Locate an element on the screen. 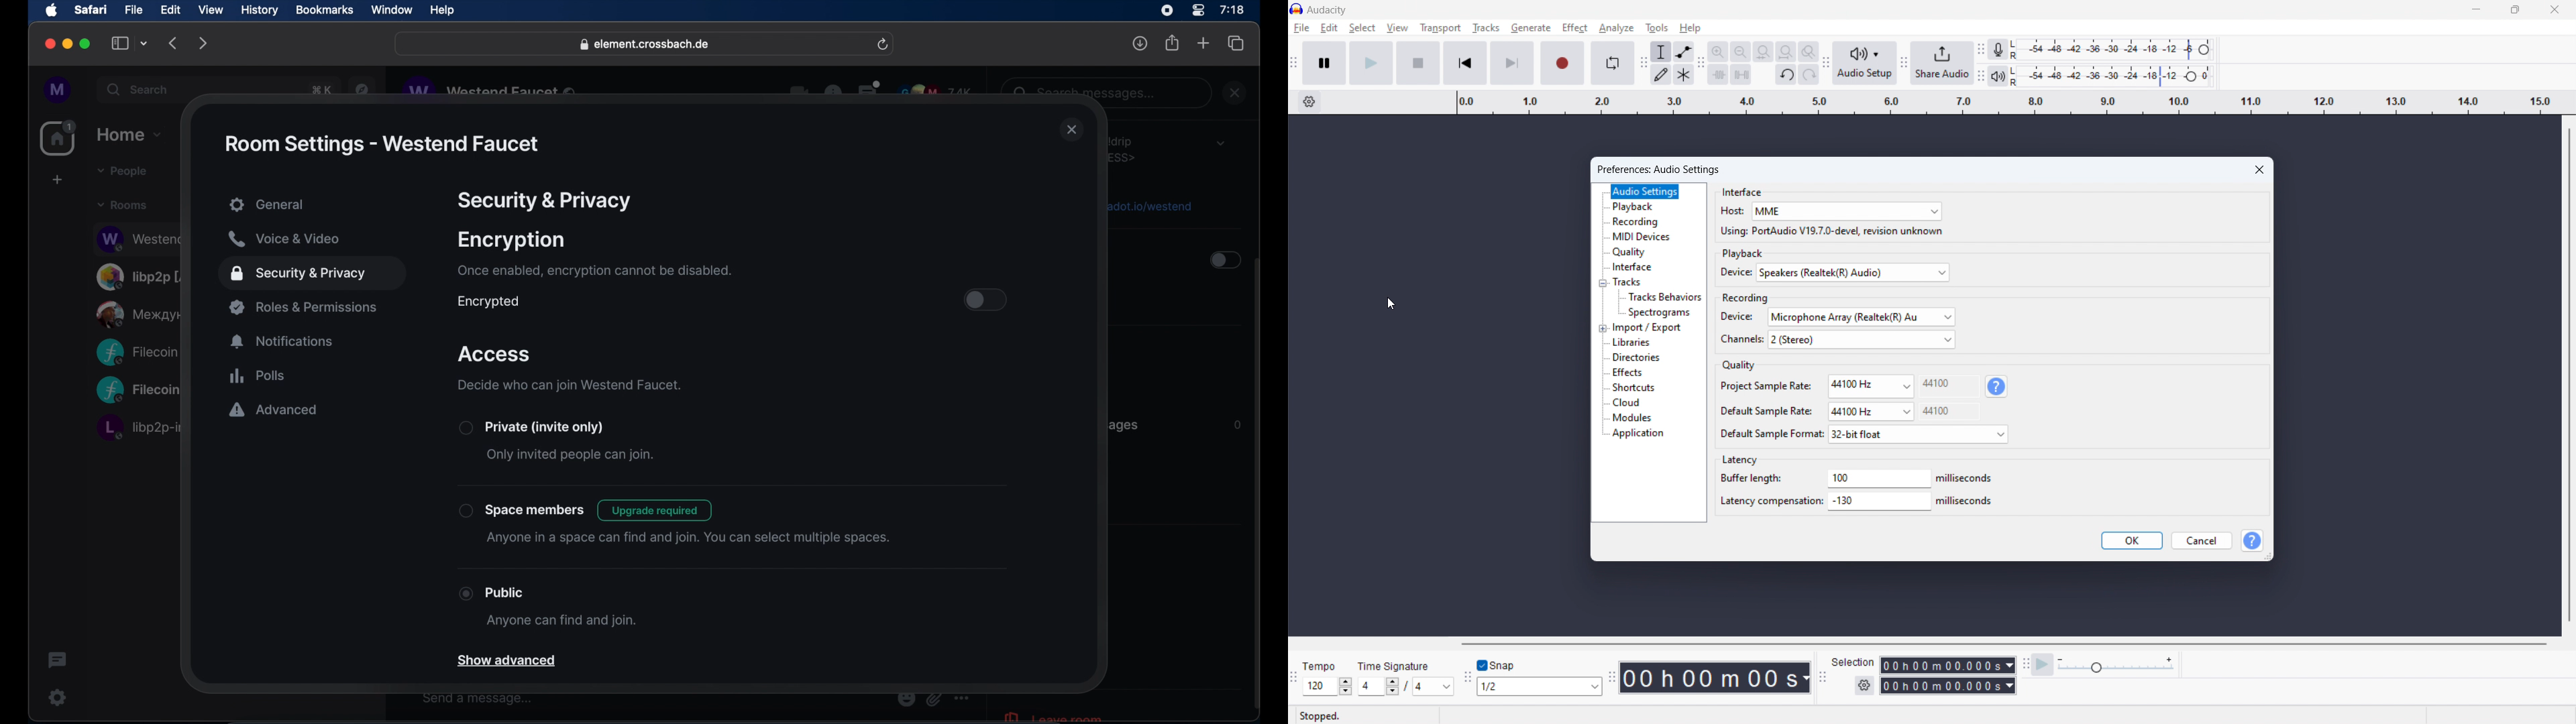  file is located at coordinates (133, 10).